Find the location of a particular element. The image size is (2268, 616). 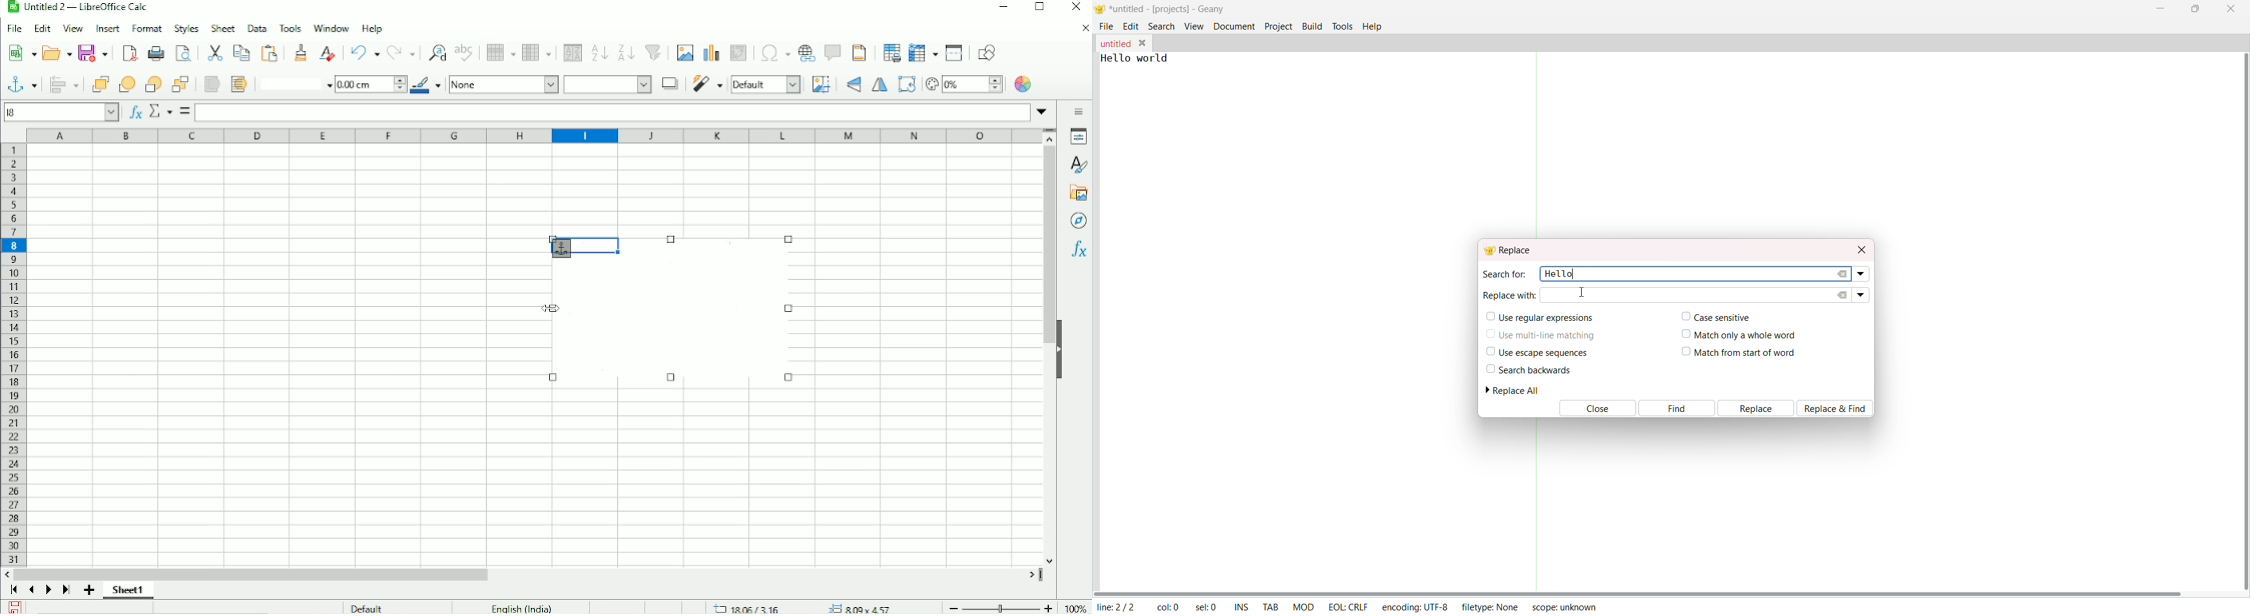

document is located at coordinates (1234, 25).